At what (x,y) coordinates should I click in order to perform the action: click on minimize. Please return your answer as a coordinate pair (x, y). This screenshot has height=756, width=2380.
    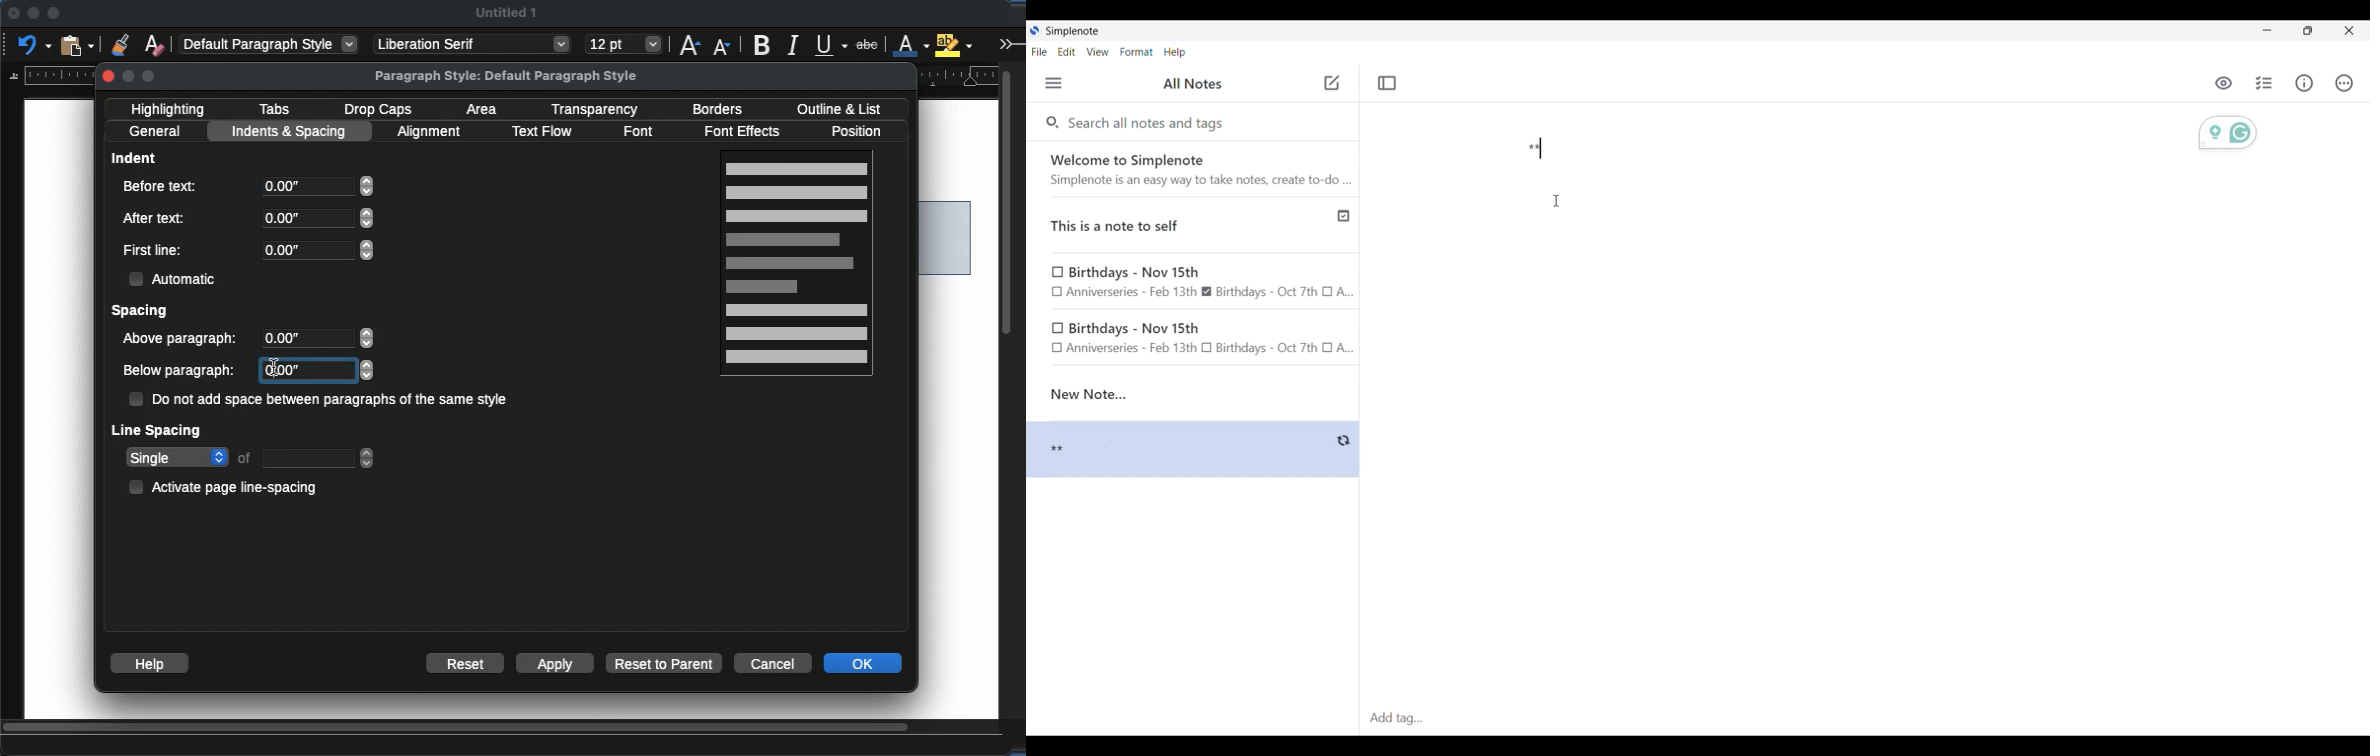
    Looking at the image, I should click on (33, 13).